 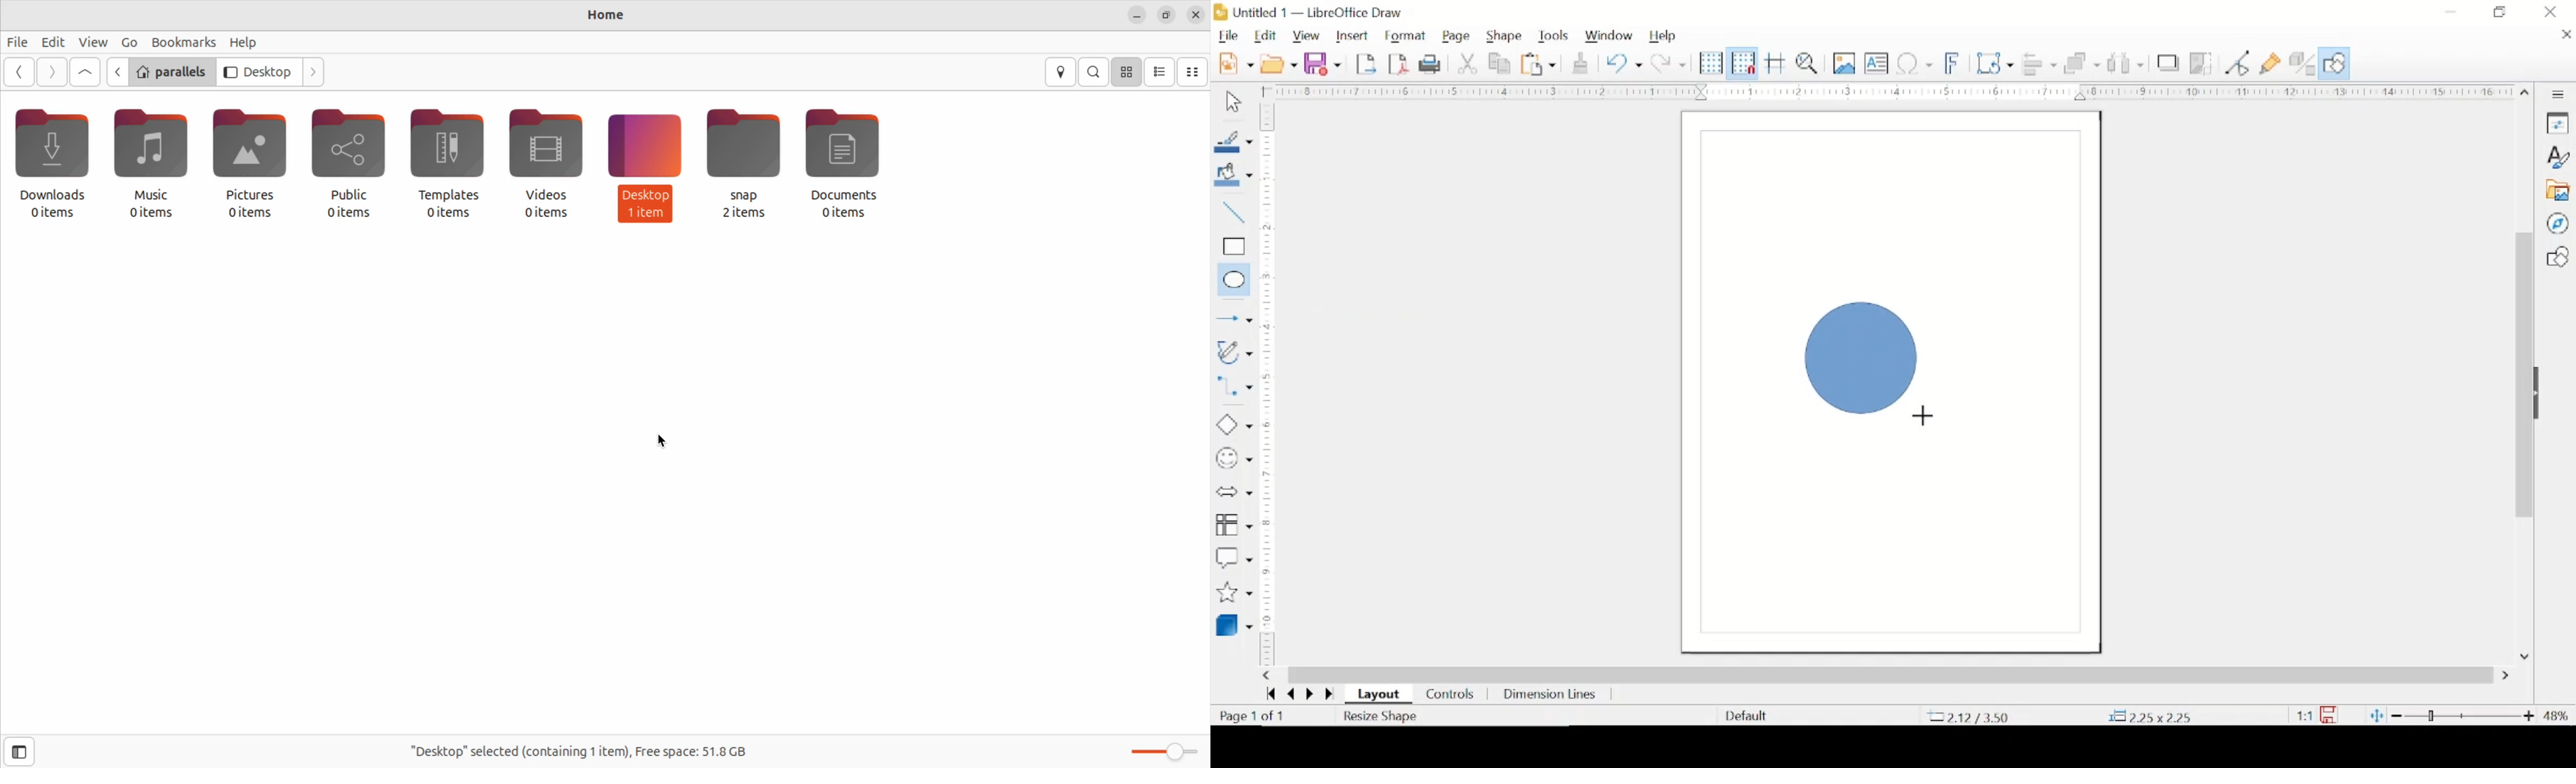 I want to click on show gluepoint functions, so click(x=2271, y=63).